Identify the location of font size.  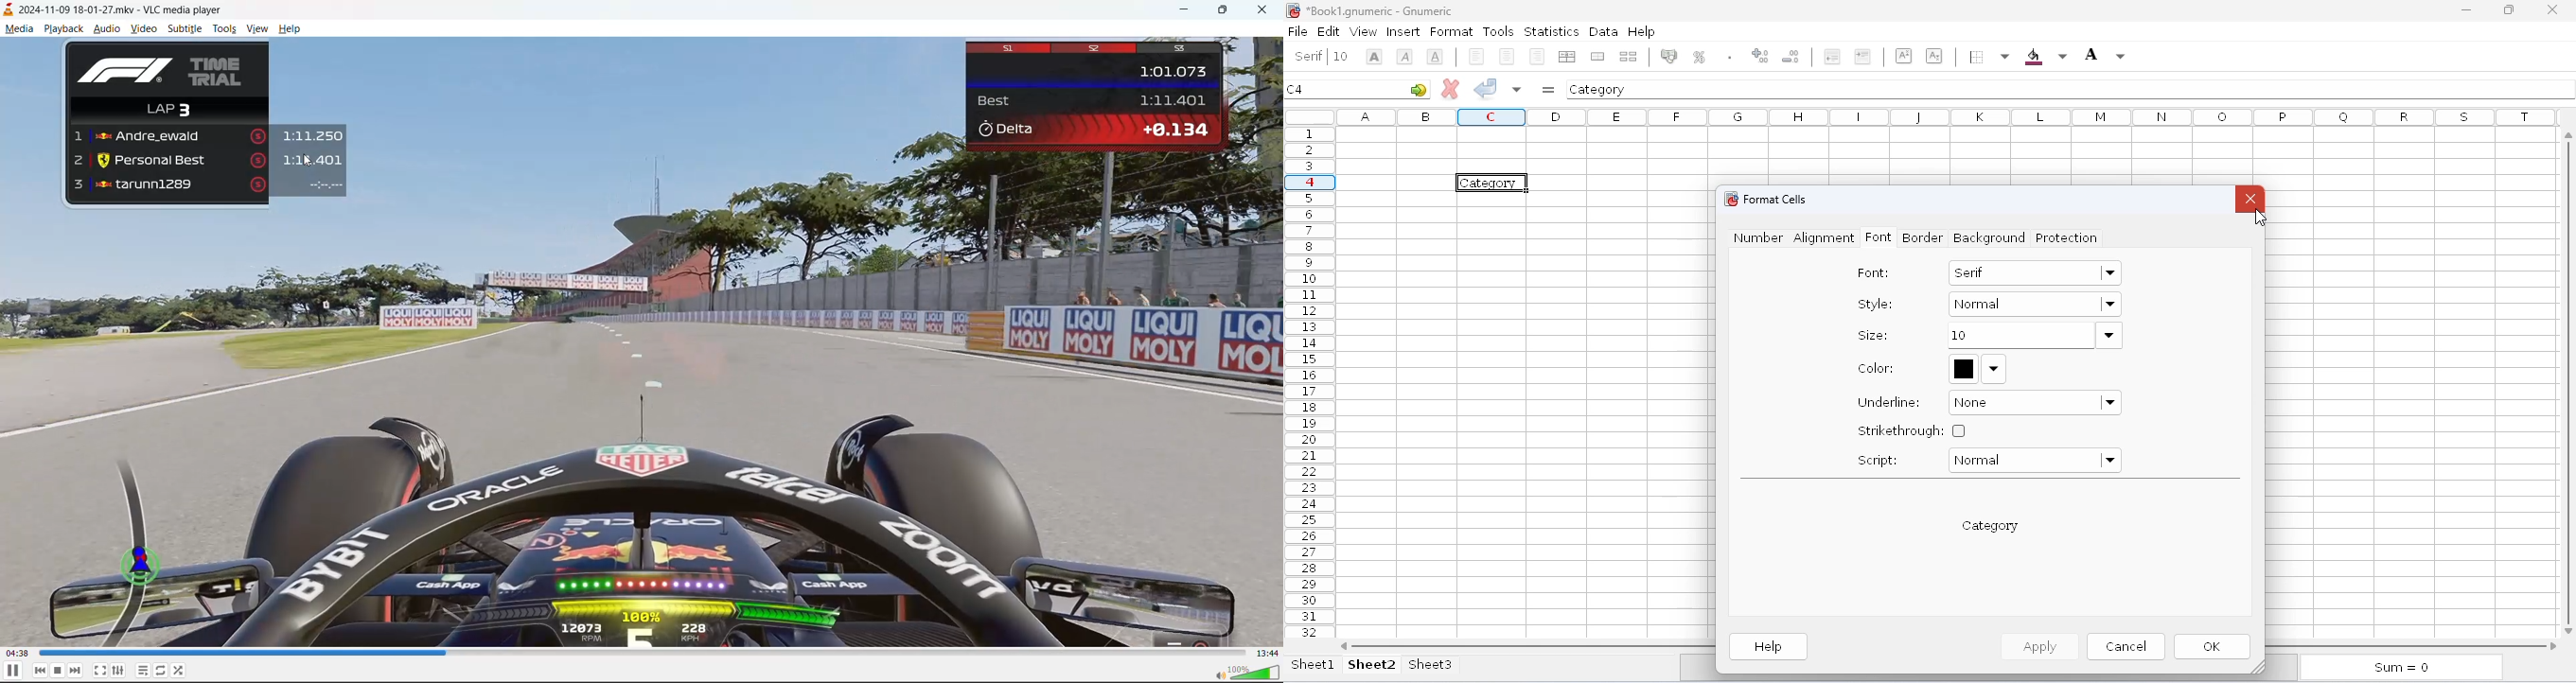
(1345, 55).